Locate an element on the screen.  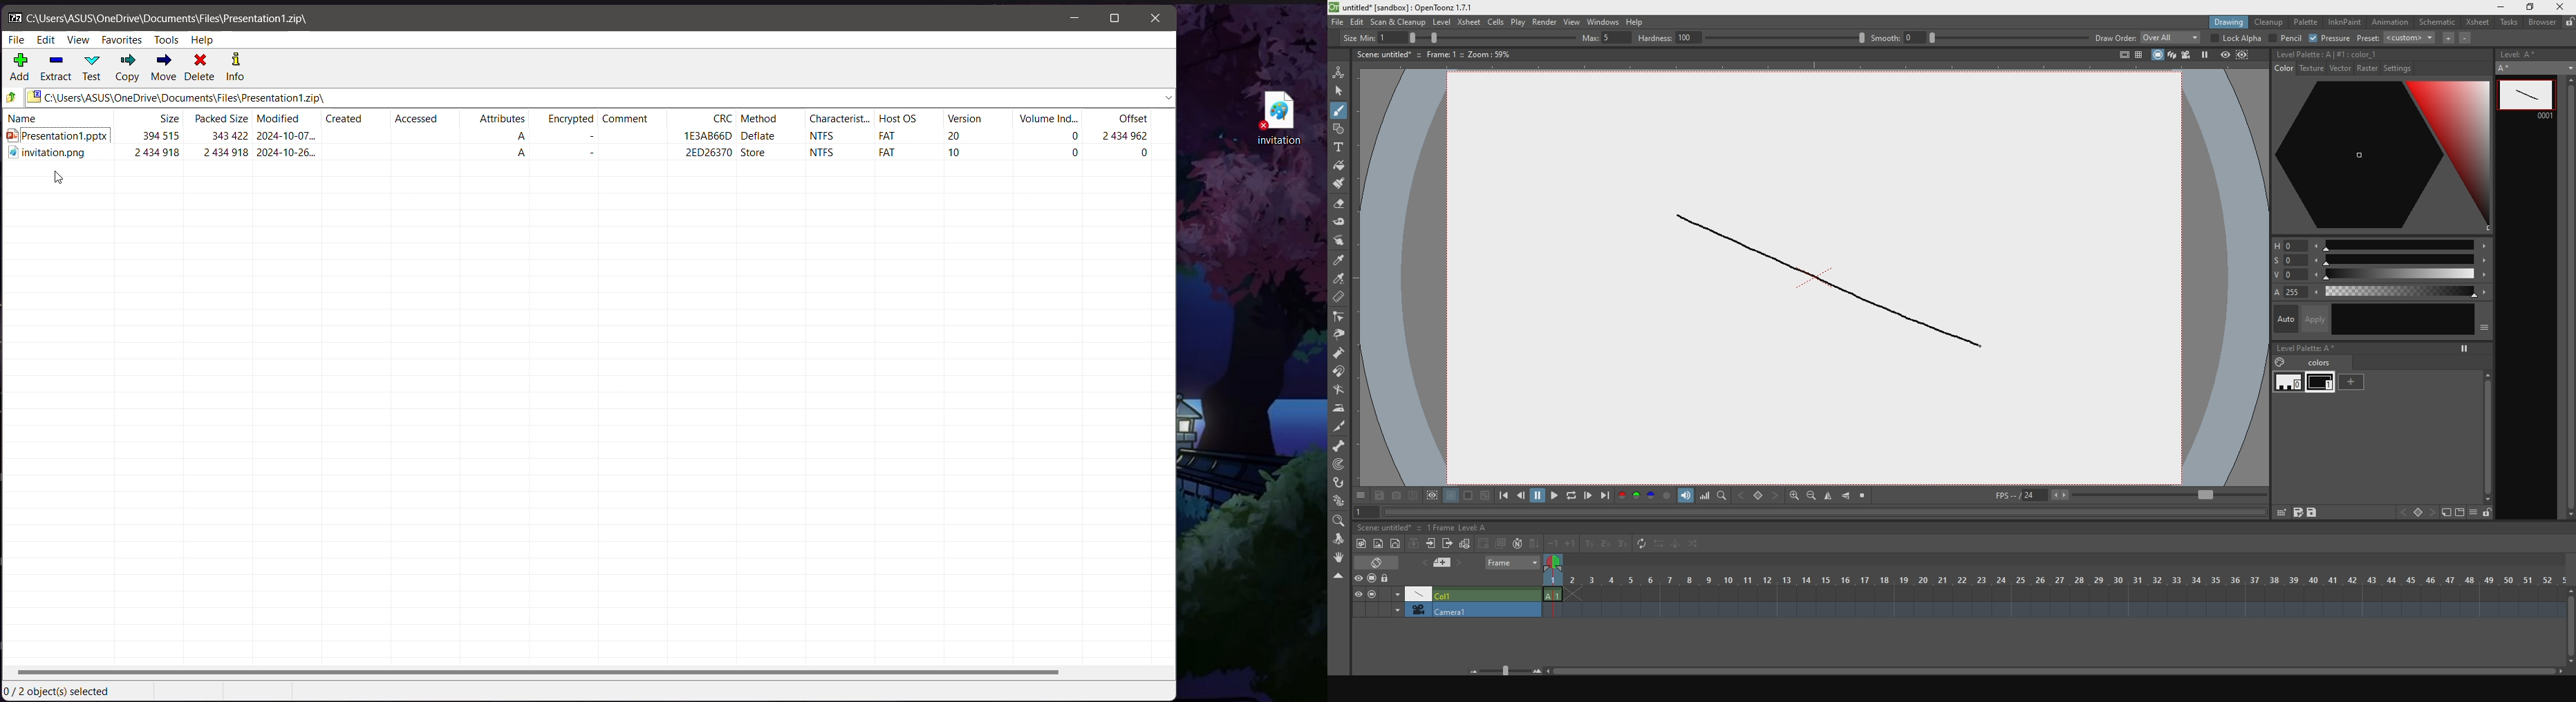
scroll bar is located at coordinates (2568, 626).